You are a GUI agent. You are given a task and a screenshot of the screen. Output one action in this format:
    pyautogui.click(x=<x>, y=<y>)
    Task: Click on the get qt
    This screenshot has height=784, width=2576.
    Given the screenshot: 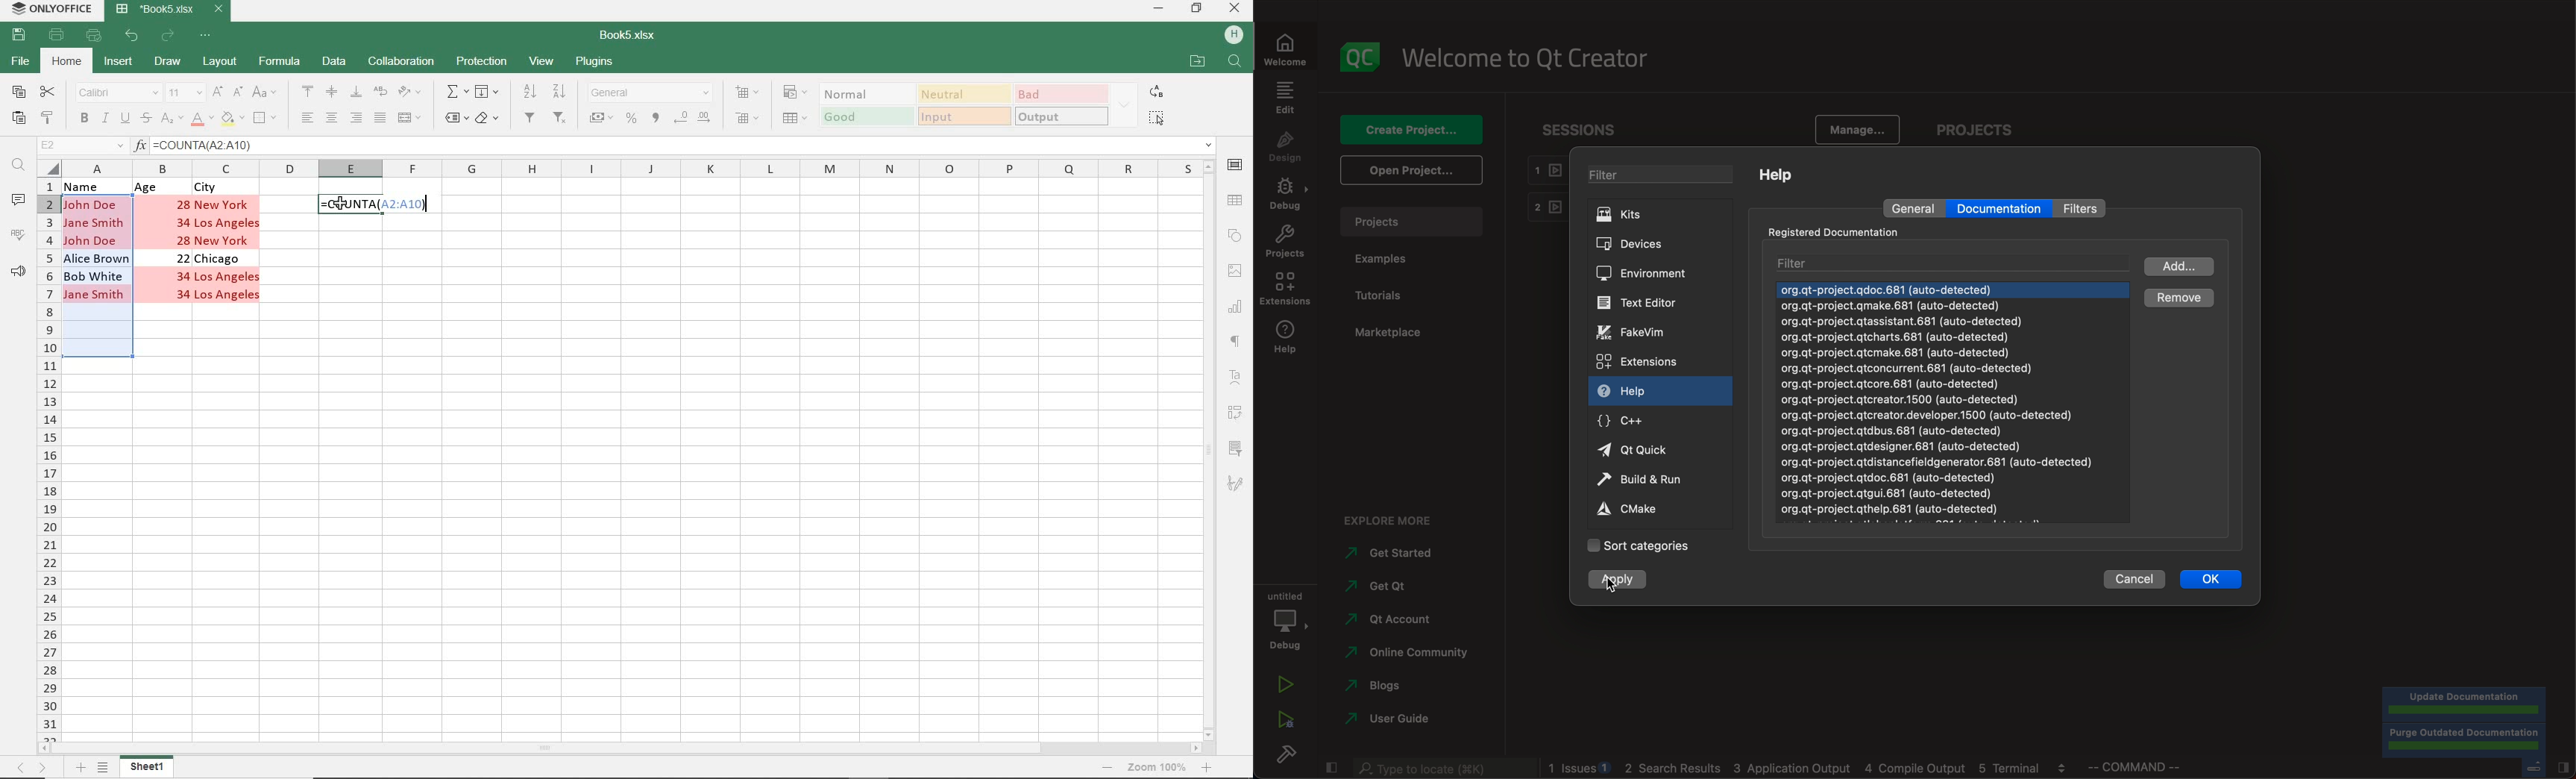 What is the action you would take?
    pyautogui.click(x=1391, y=586)
    